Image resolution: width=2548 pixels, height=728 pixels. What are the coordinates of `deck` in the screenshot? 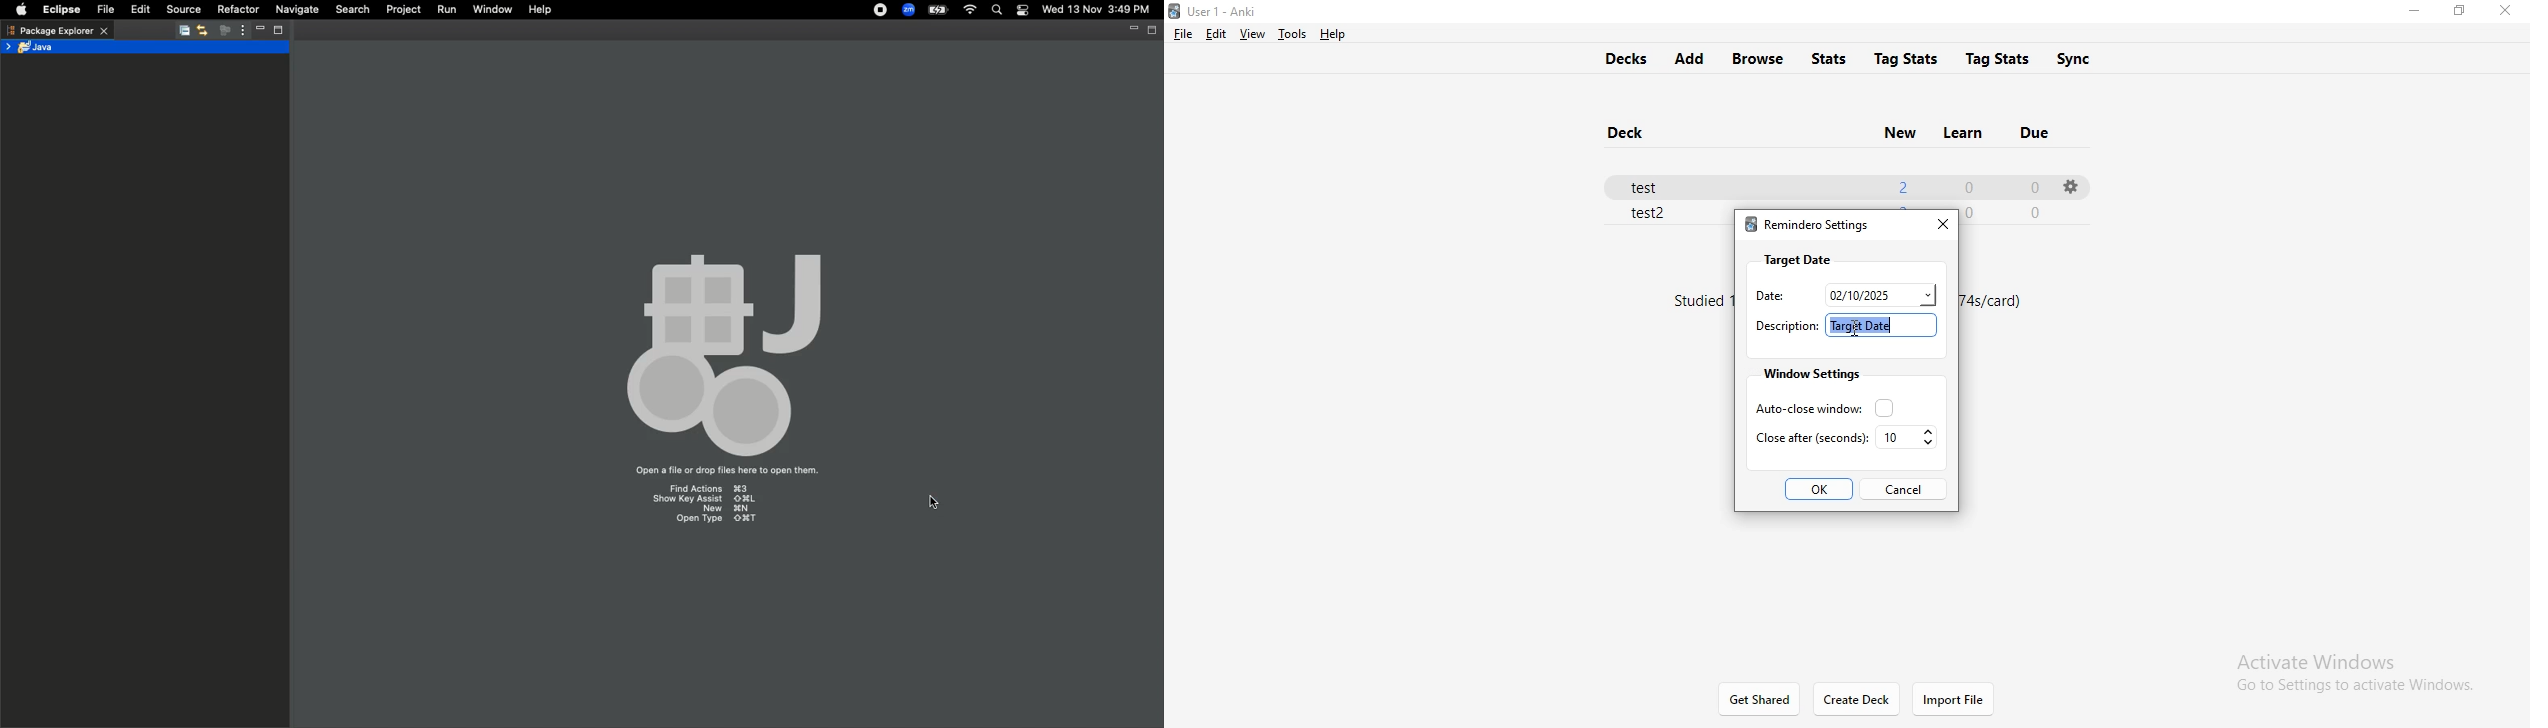 It's located at (1631, 134).